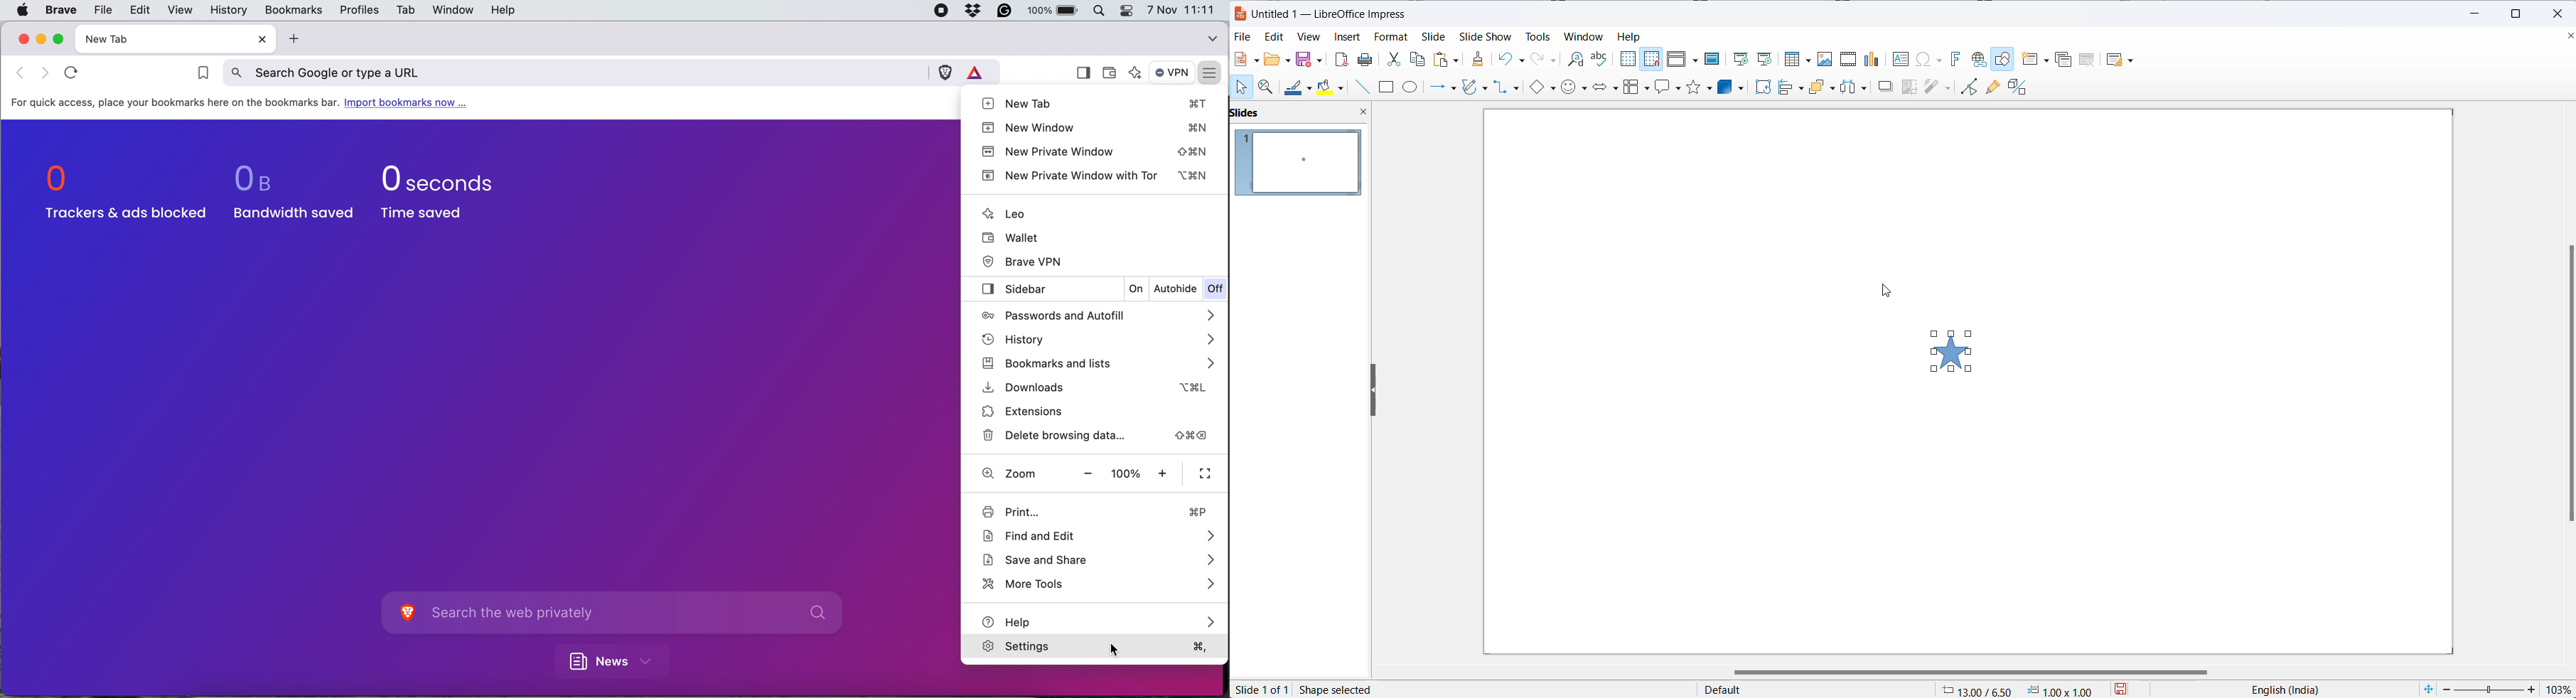 The image size is (2576, 700). Describe the element at coordinates (1574, 87) in the screenshot. I see `symbol shapes` at that location.